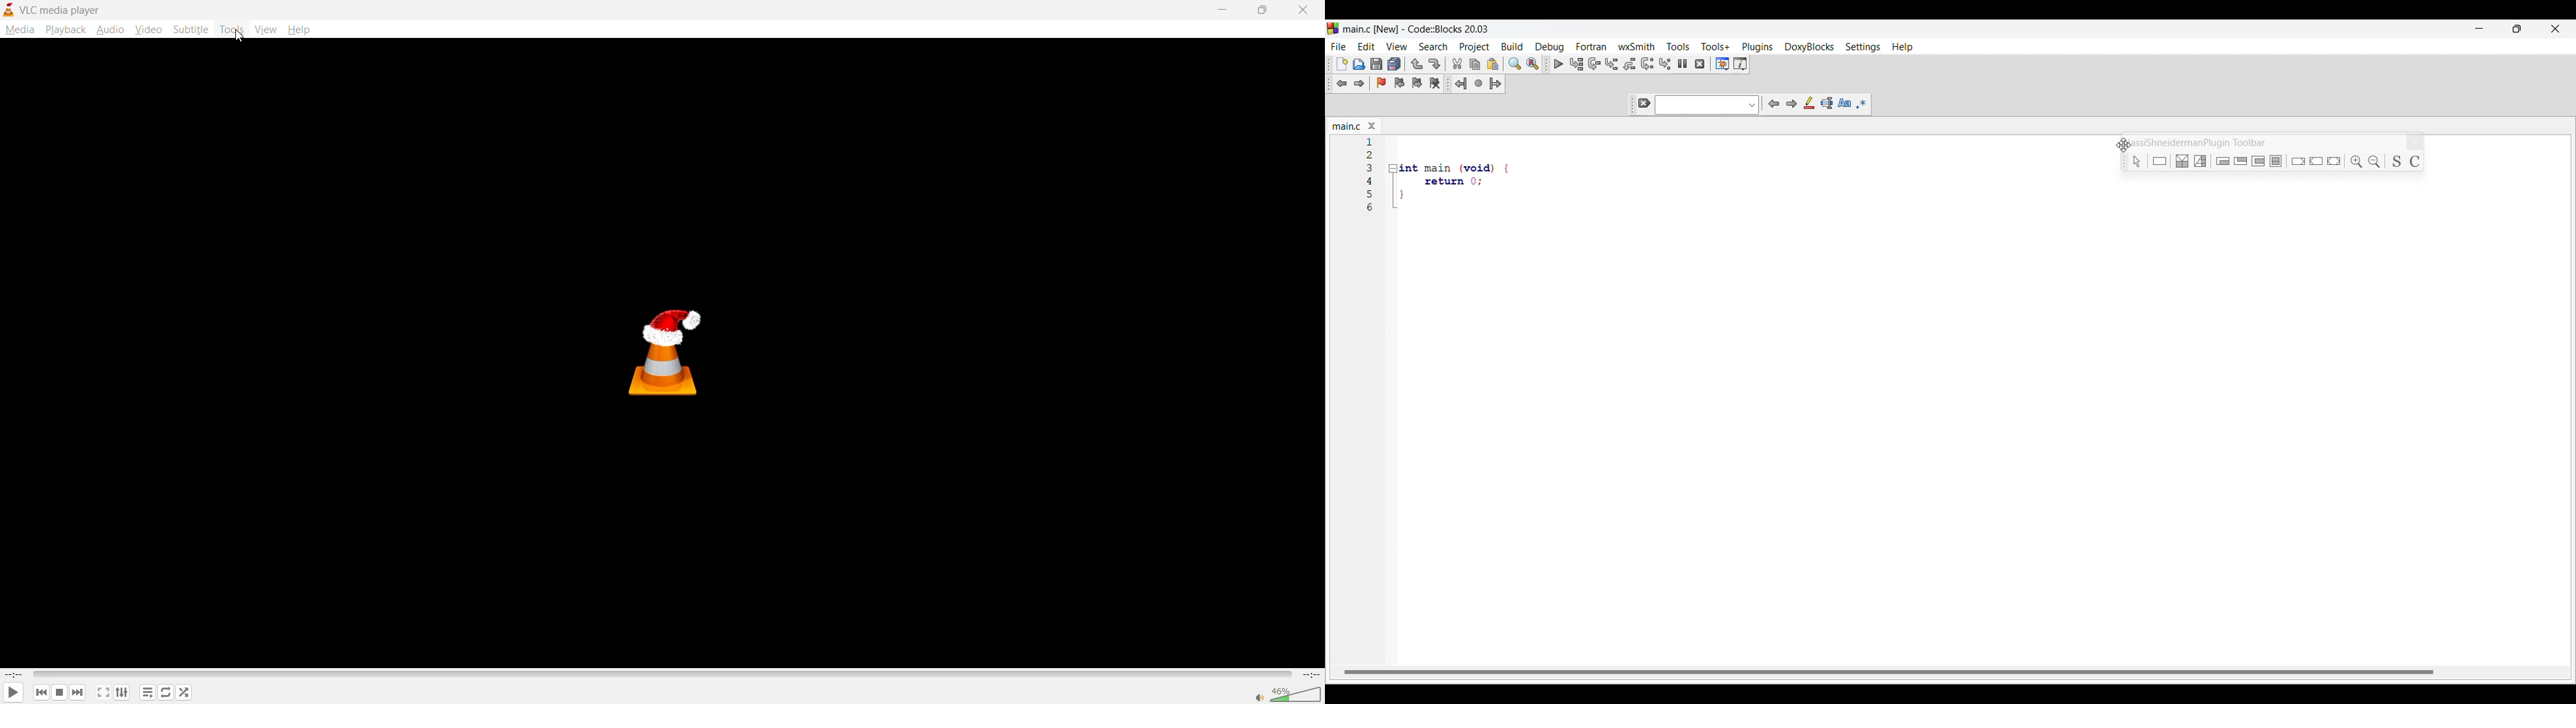 Image resolution: width=2576 pixels, height=728 pixels. Describe the element at coordinates (148, 692) in the screenshot. I see `playlist` at that location.